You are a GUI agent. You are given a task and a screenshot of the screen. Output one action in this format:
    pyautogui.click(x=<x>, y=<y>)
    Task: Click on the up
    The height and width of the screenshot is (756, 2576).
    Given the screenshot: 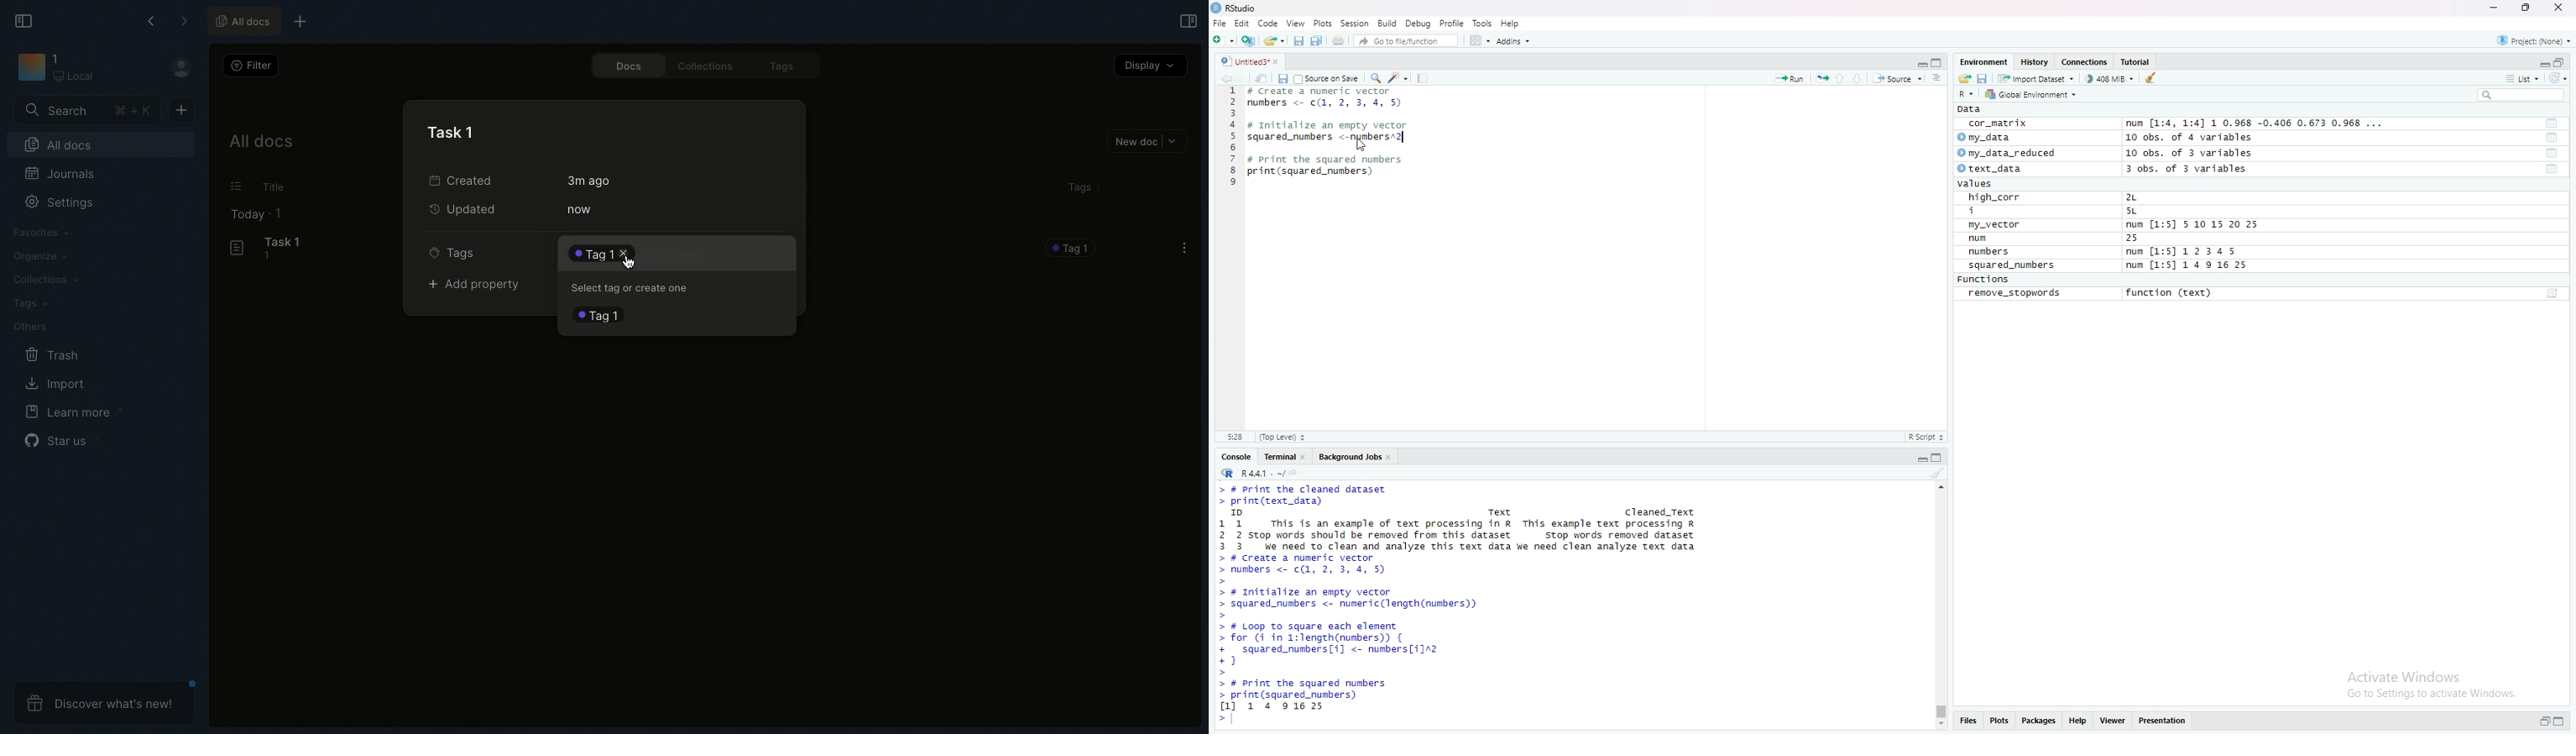 What is the action you would take?
    pyautogui.click(x=1840, y=77)
    